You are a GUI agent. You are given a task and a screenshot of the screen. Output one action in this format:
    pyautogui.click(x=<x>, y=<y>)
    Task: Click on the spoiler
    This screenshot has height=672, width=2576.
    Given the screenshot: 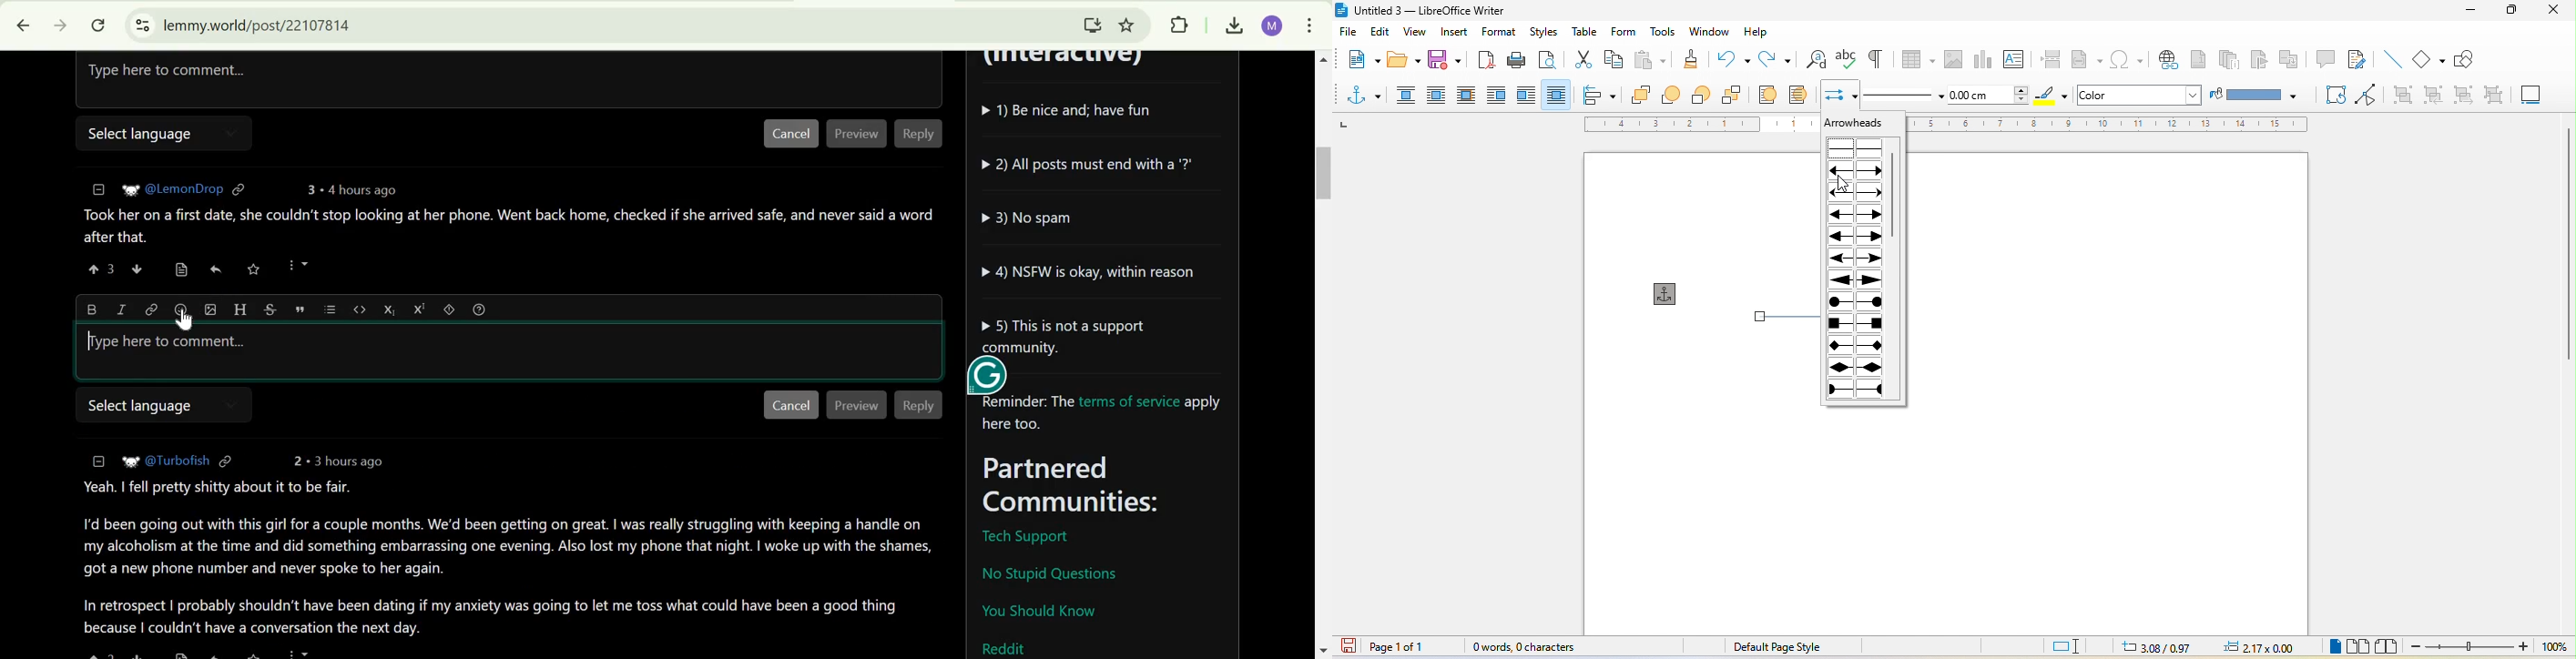 What is the action you would take?
    pyautogui.click(x=450, y=309)
    